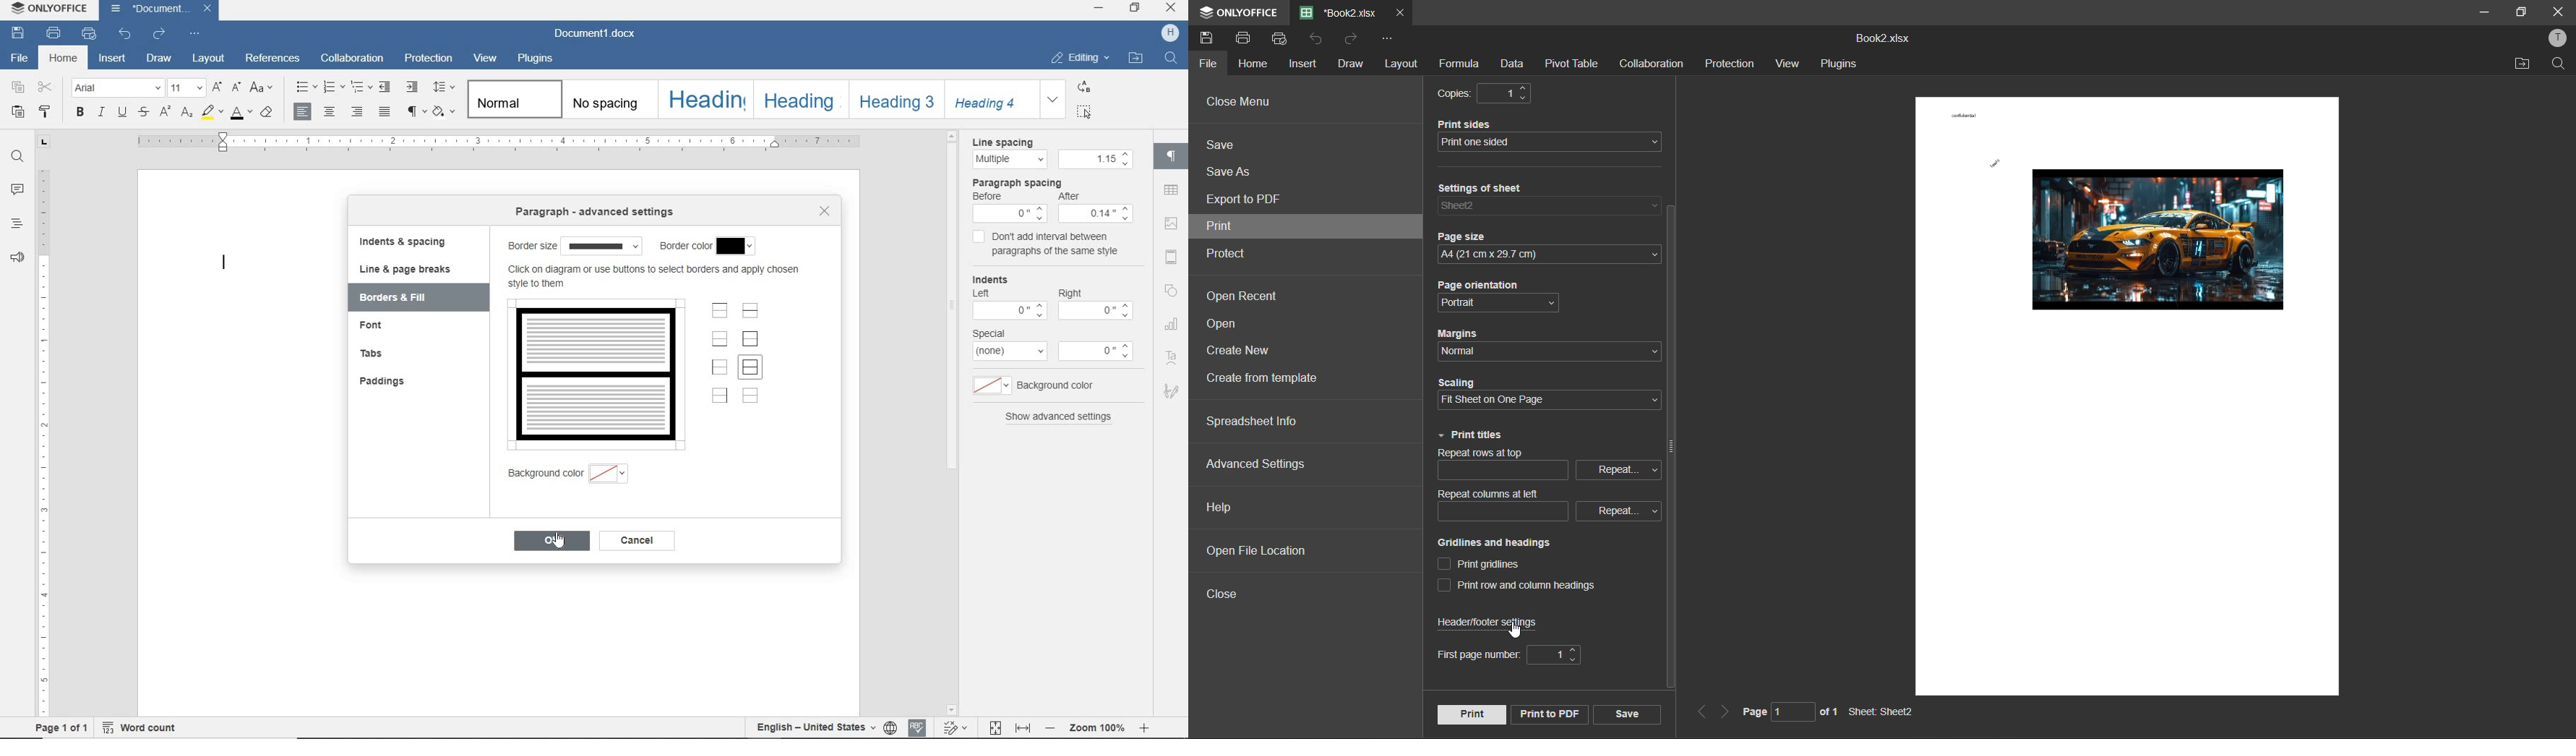  I want to click on pivot table, so click(1571, 64).